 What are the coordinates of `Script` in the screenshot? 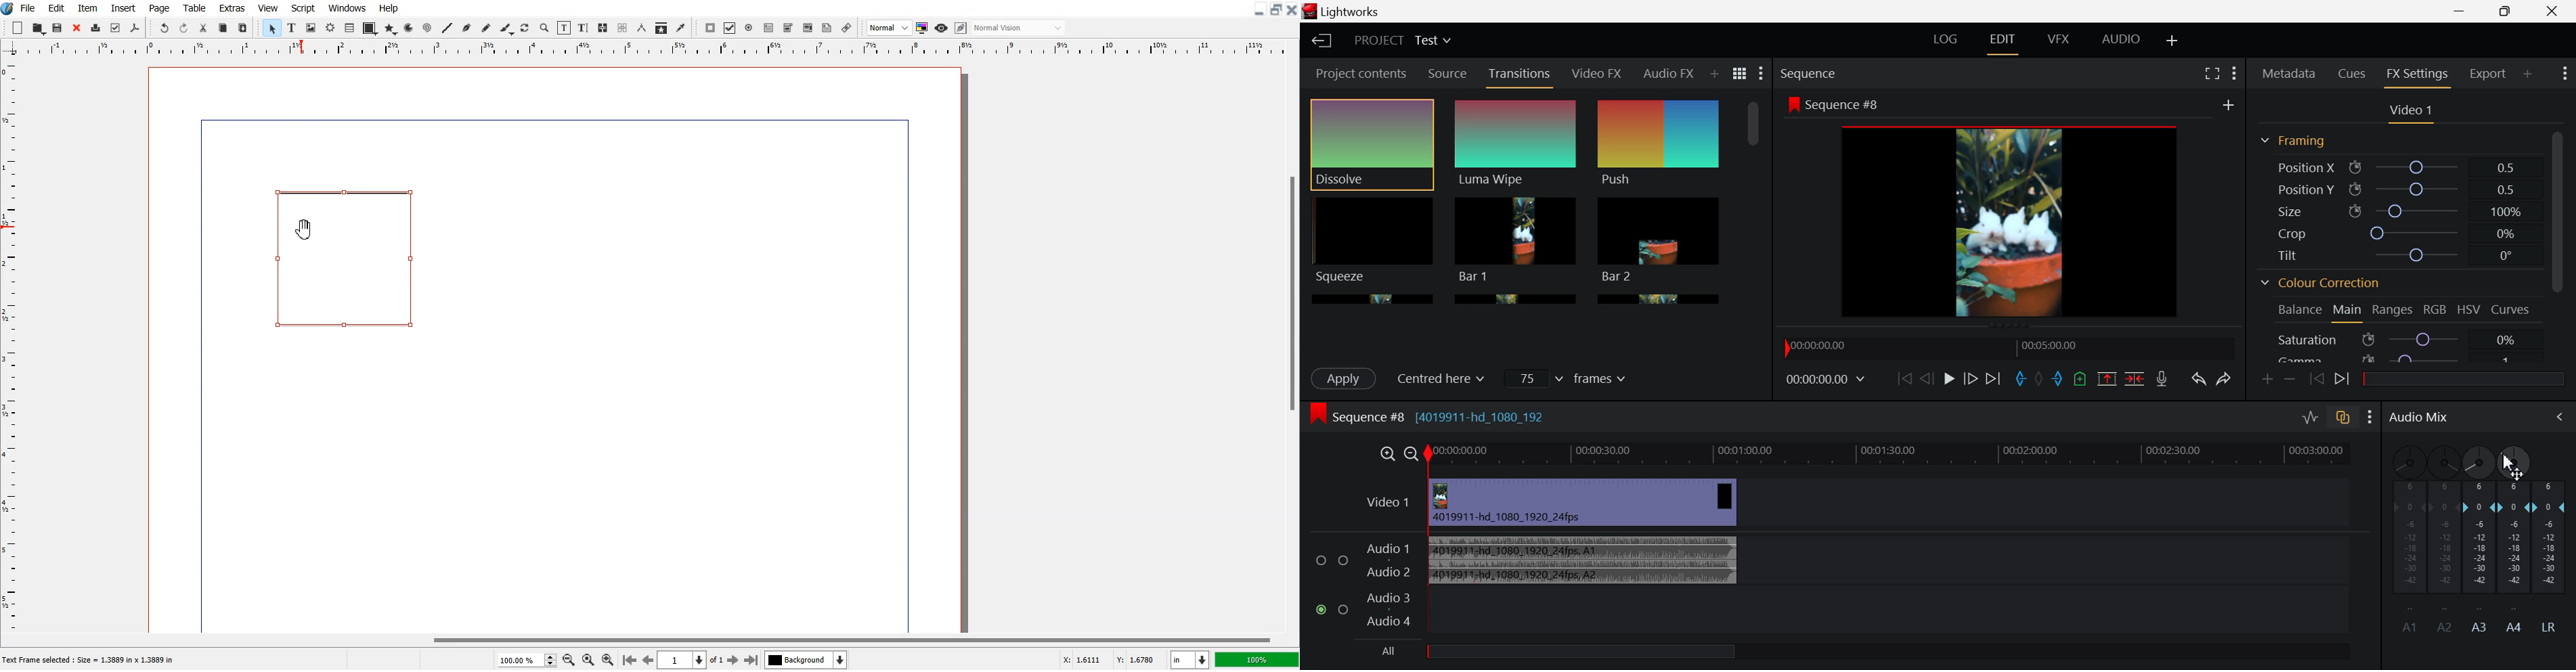 It's located at (303, 7).